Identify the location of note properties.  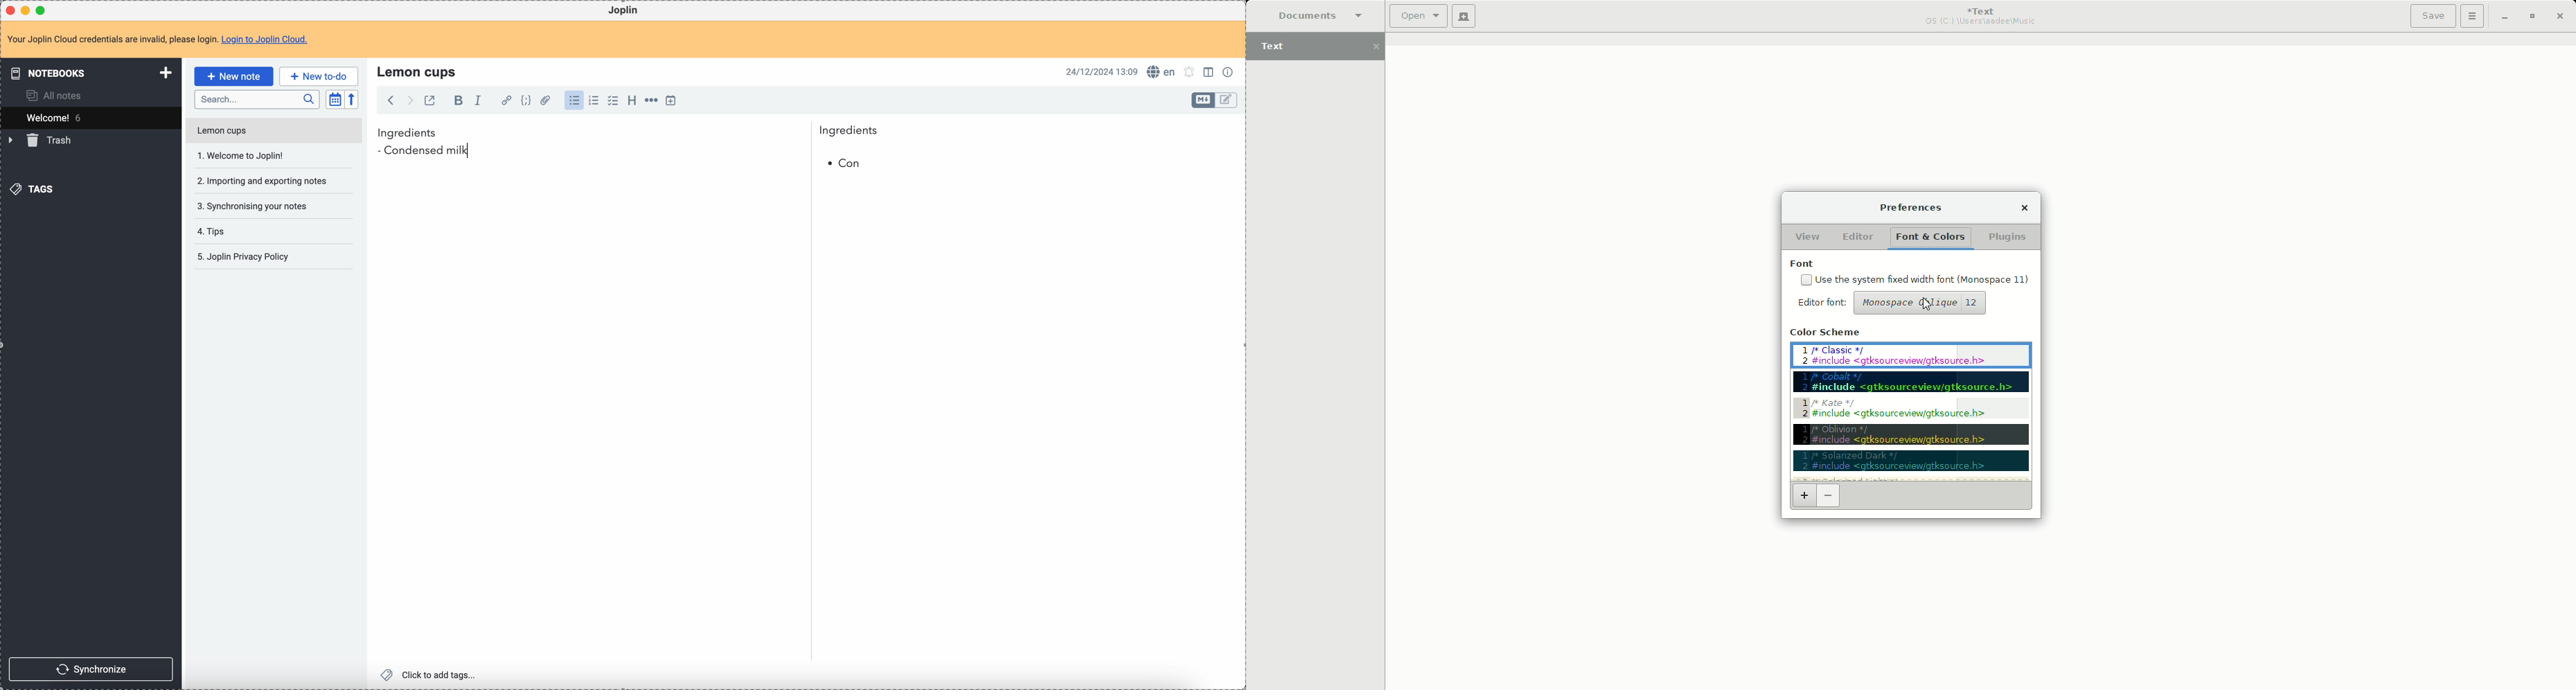
(1230, 71).